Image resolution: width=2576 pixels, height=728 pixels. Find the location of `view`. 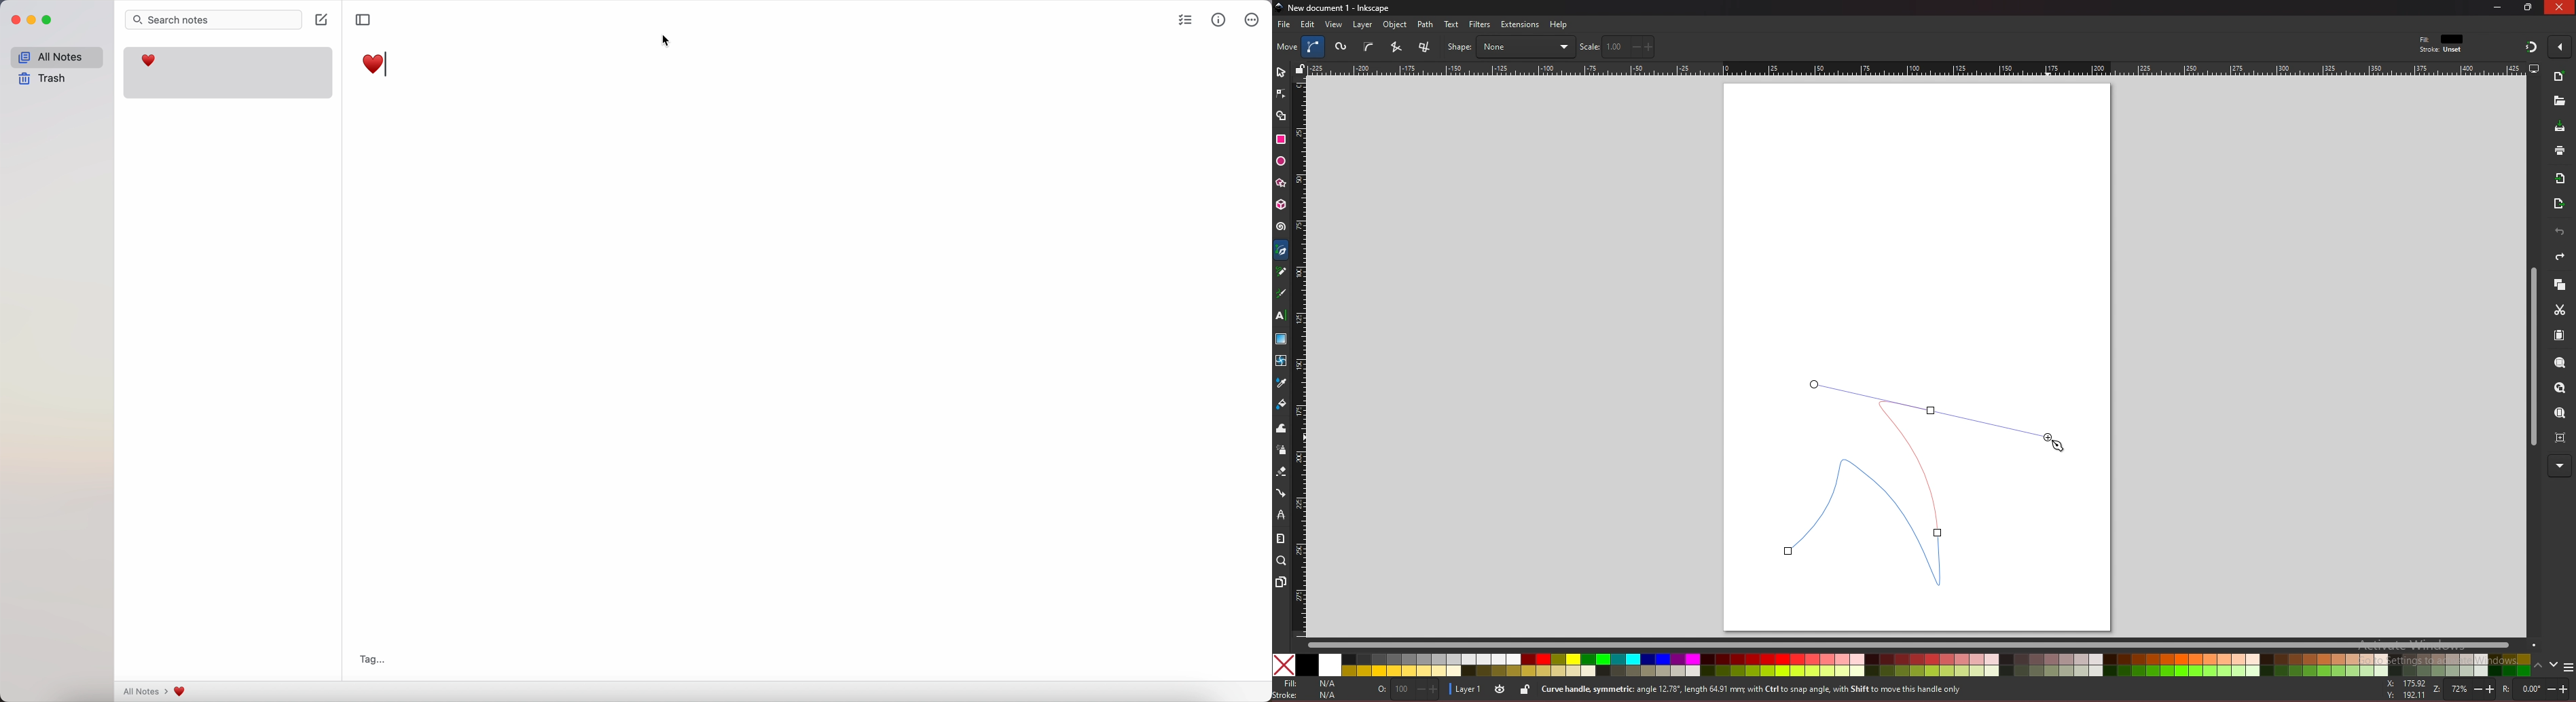

view is located at coordinates (1335, 24).